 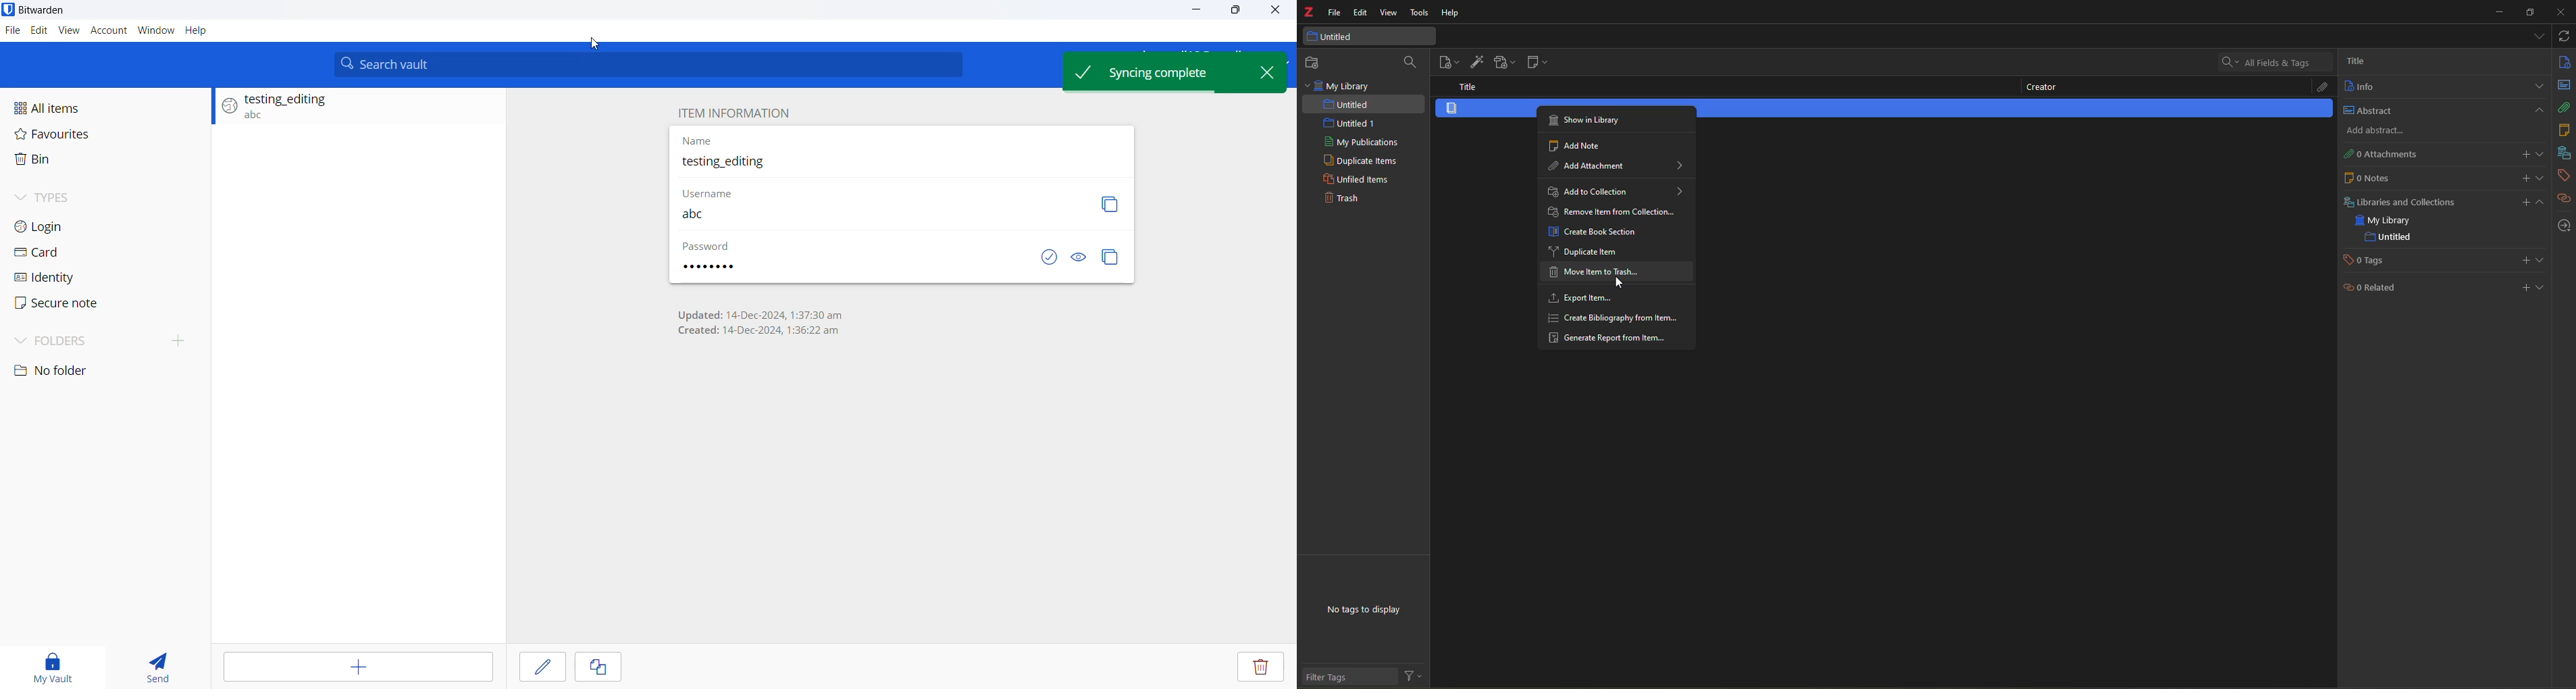 What do you see at coordinates (1620, 166) in the screenshot?
I see `add attachment` at bounding box center [1620, 166].